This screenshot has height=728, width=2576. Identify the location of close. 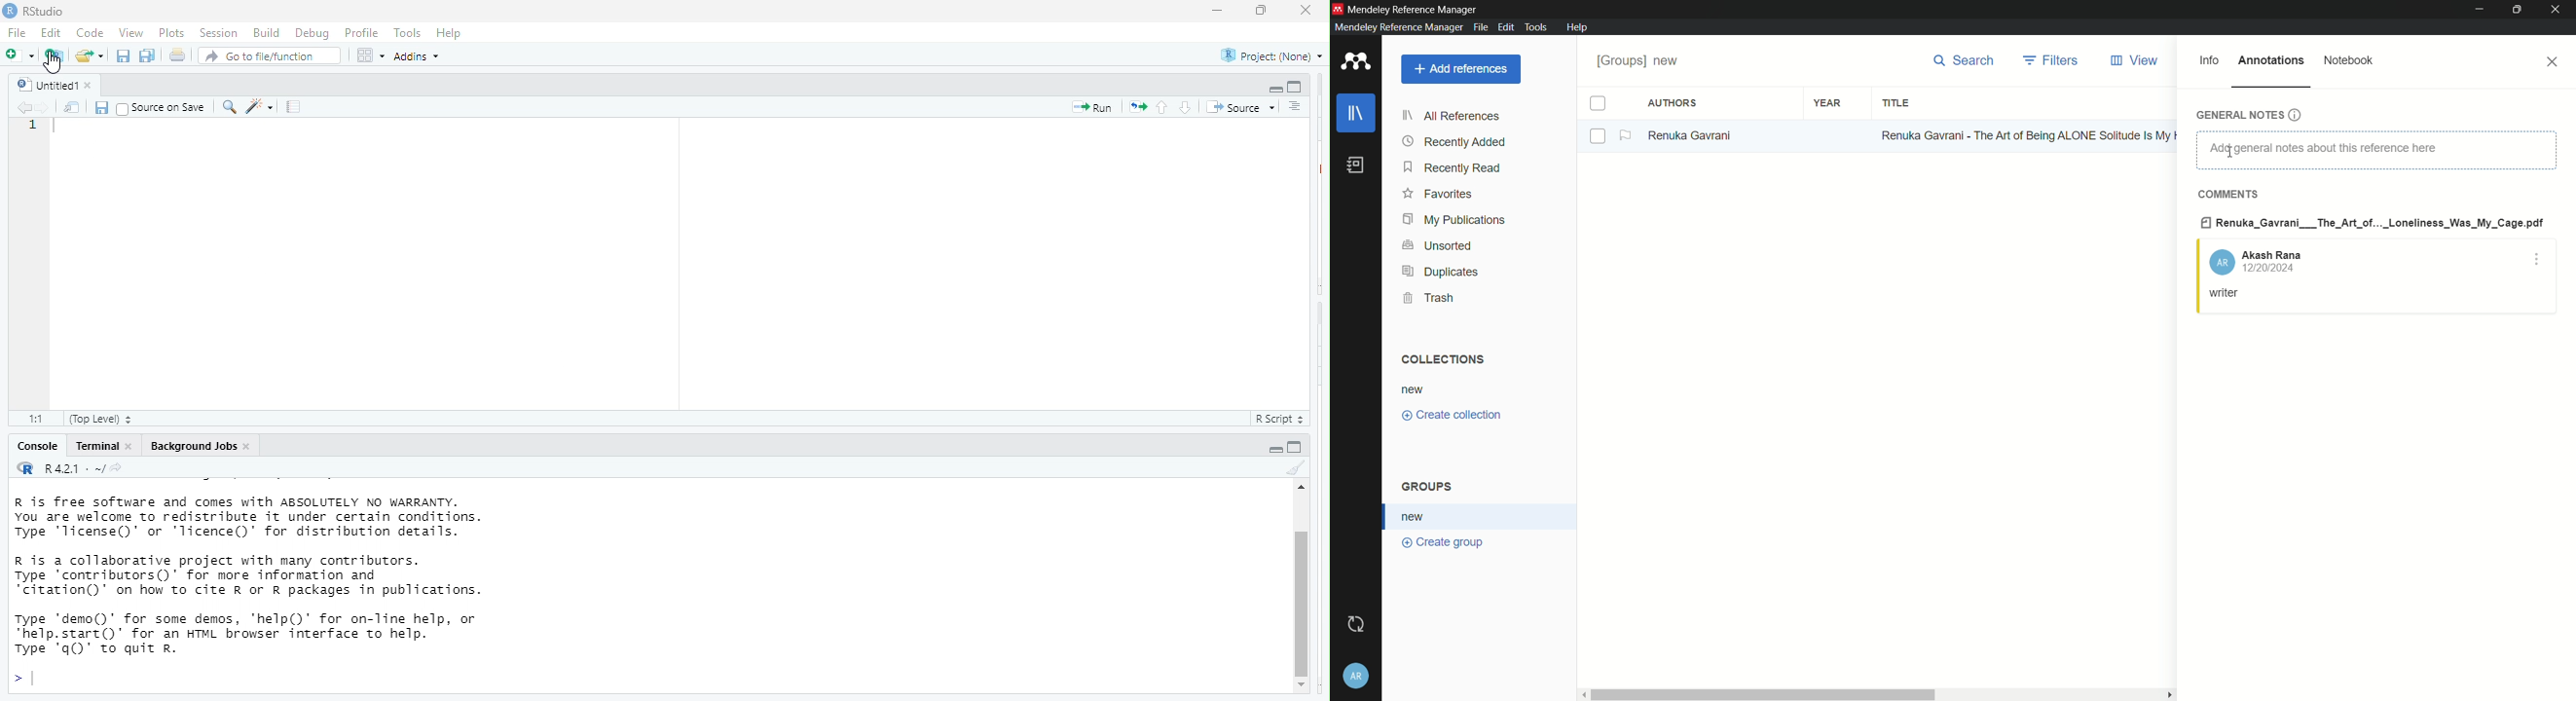
(133, 447).